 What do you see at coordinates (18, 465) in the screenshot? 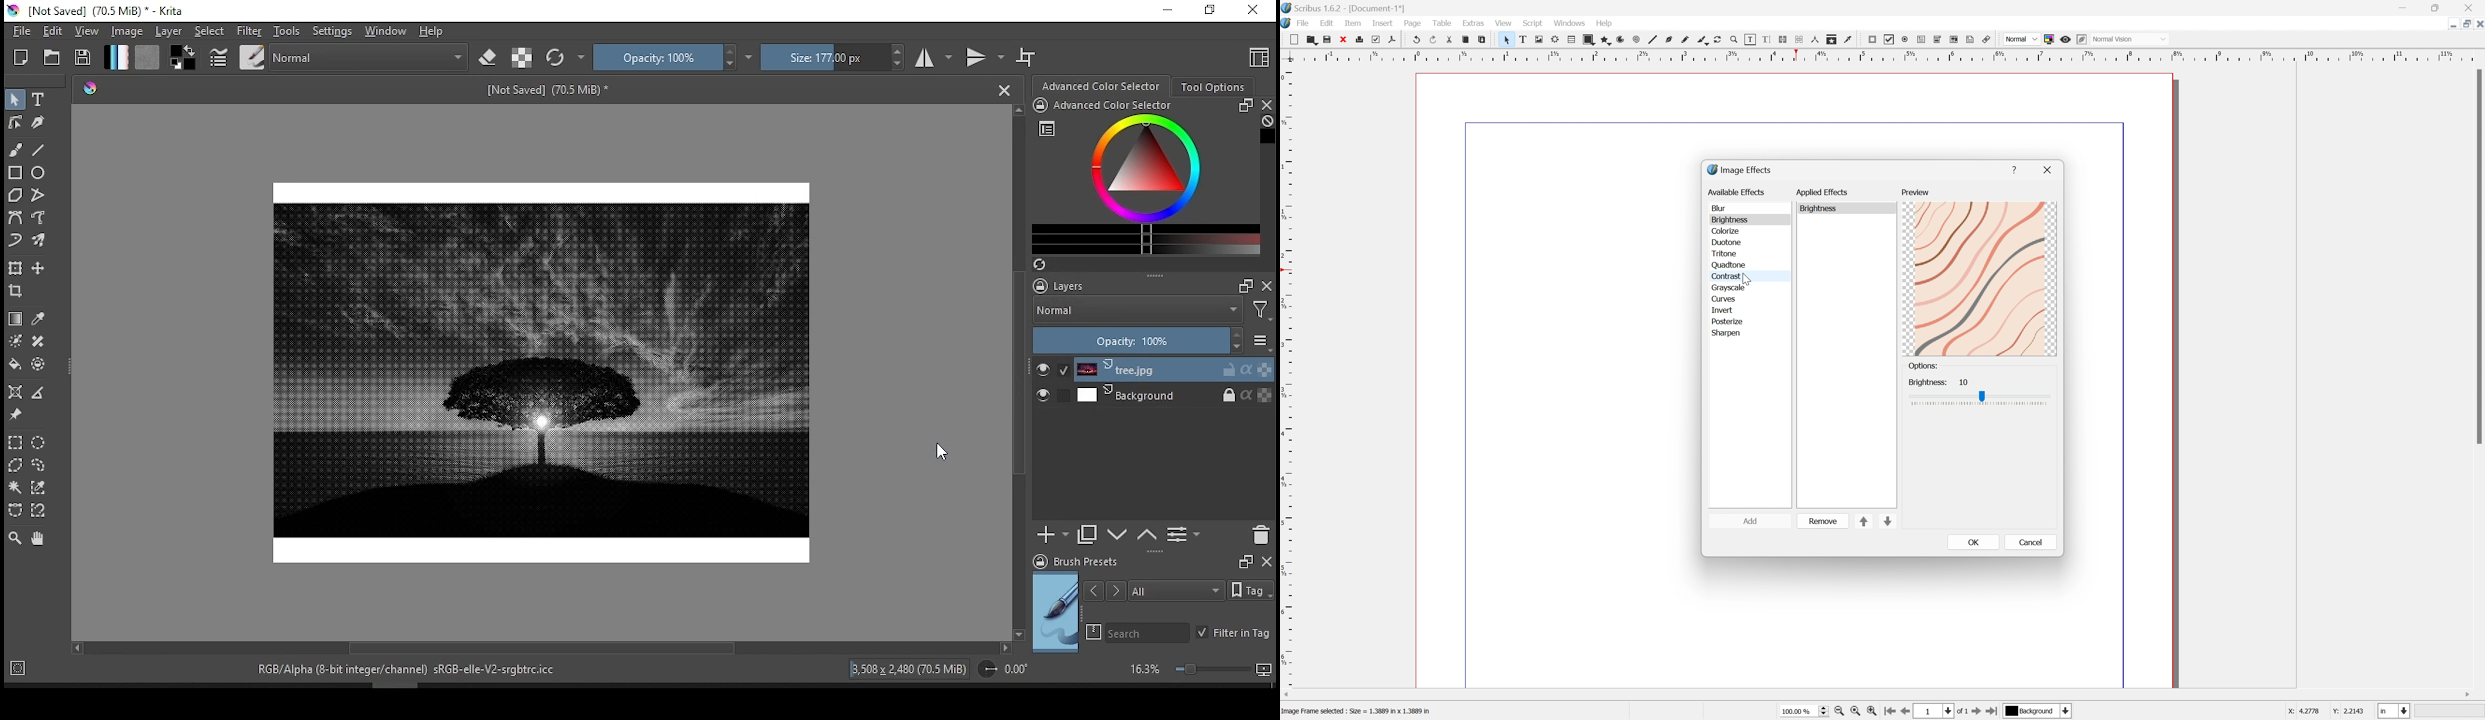
I see `polygon selection tool` at bounding box center [18, 465].